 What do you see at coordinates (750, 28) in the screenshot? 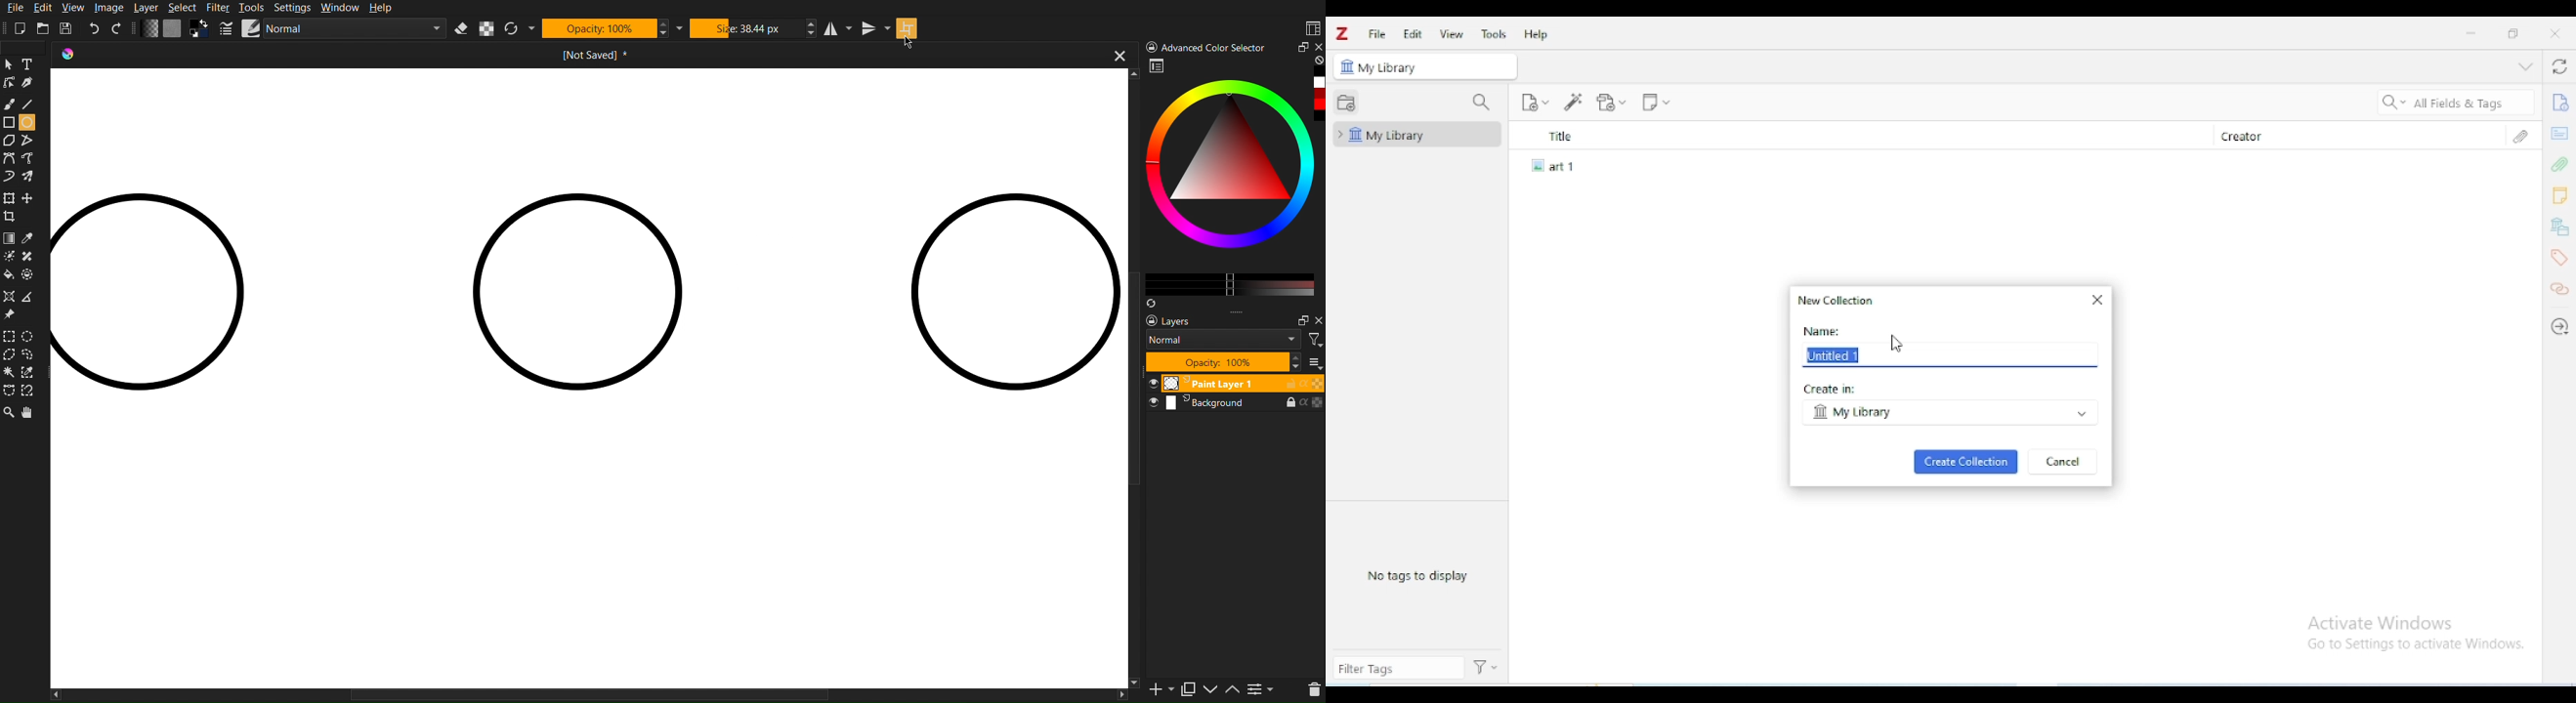
I see `Size` at bounding box center [750, 28].